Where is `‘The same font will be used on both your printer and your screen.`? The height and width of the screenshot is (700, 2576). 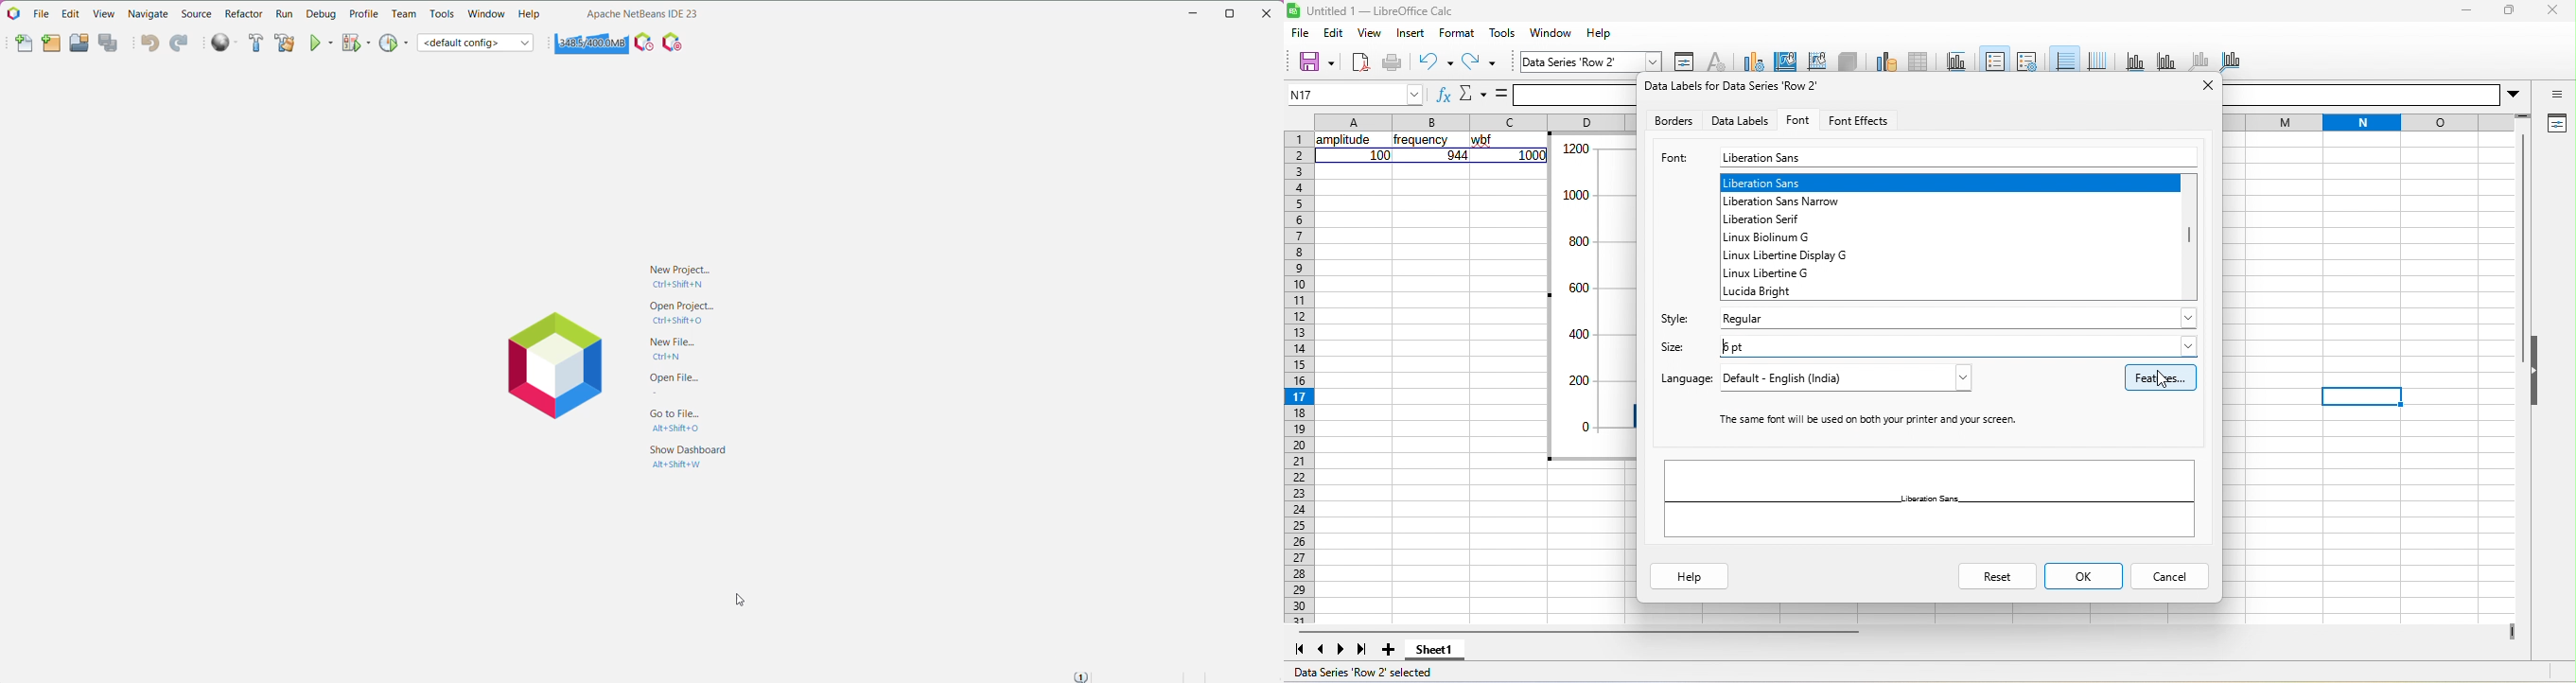 ‘The same font will be used on both your printer and your screen. is located at coordinates (1876, 417).